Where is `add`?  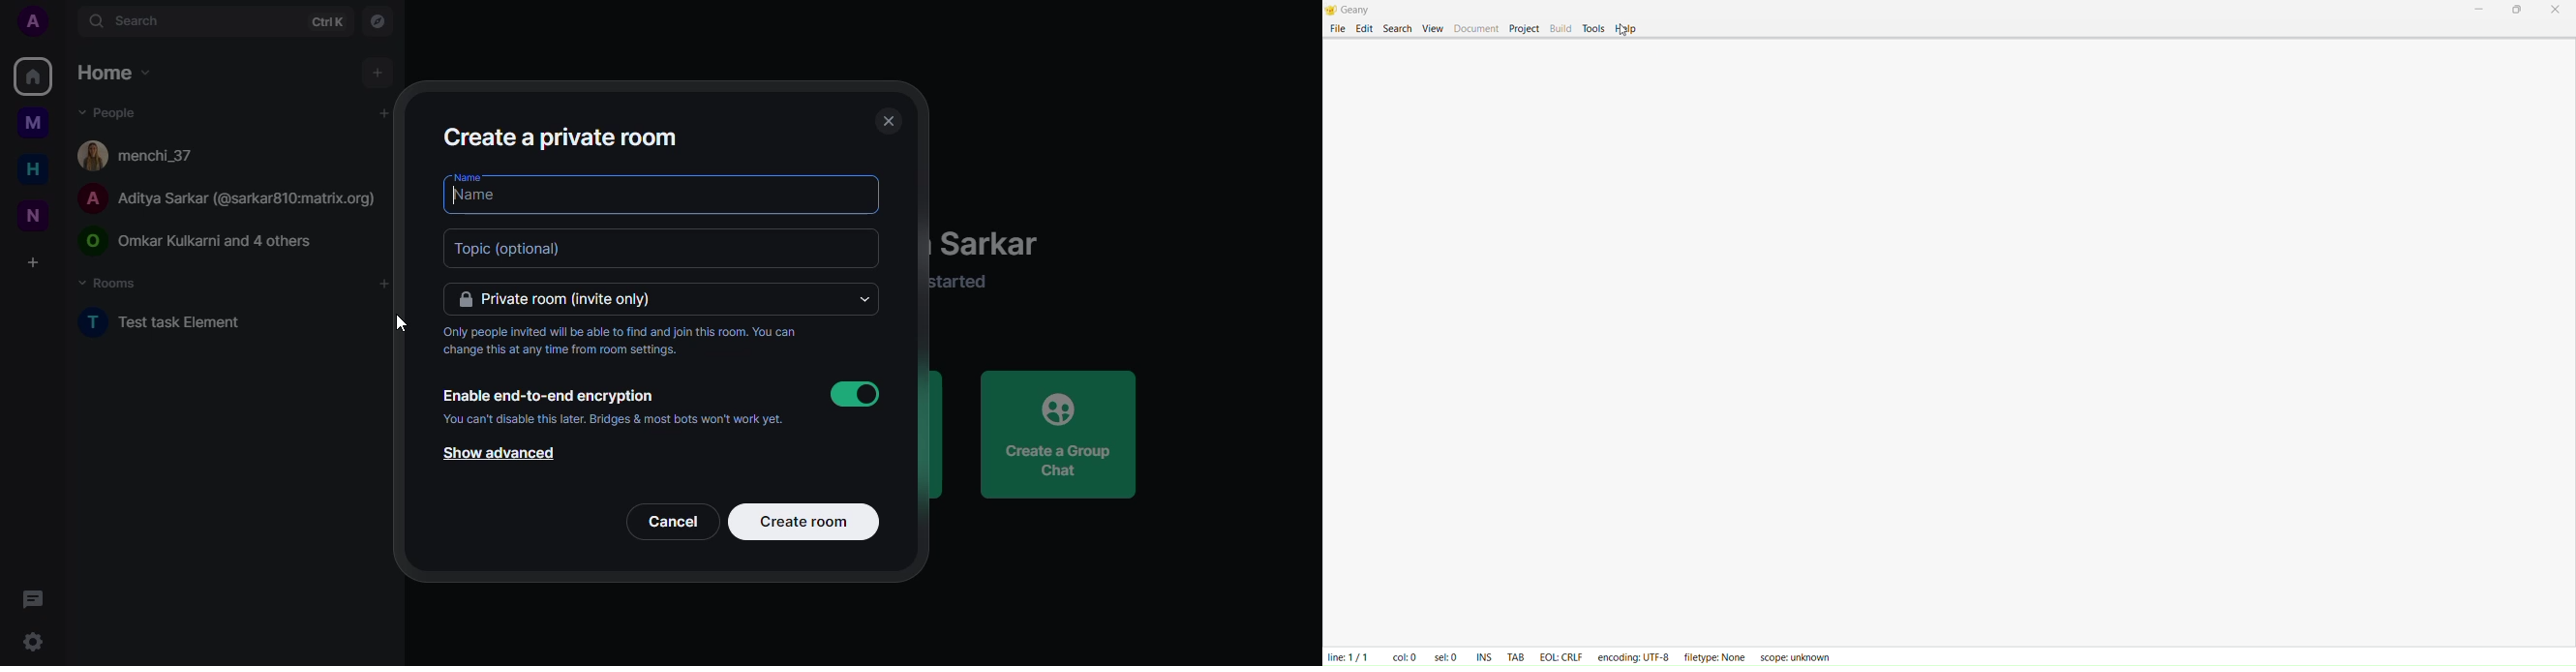
add is located at coordinates (381, 112).